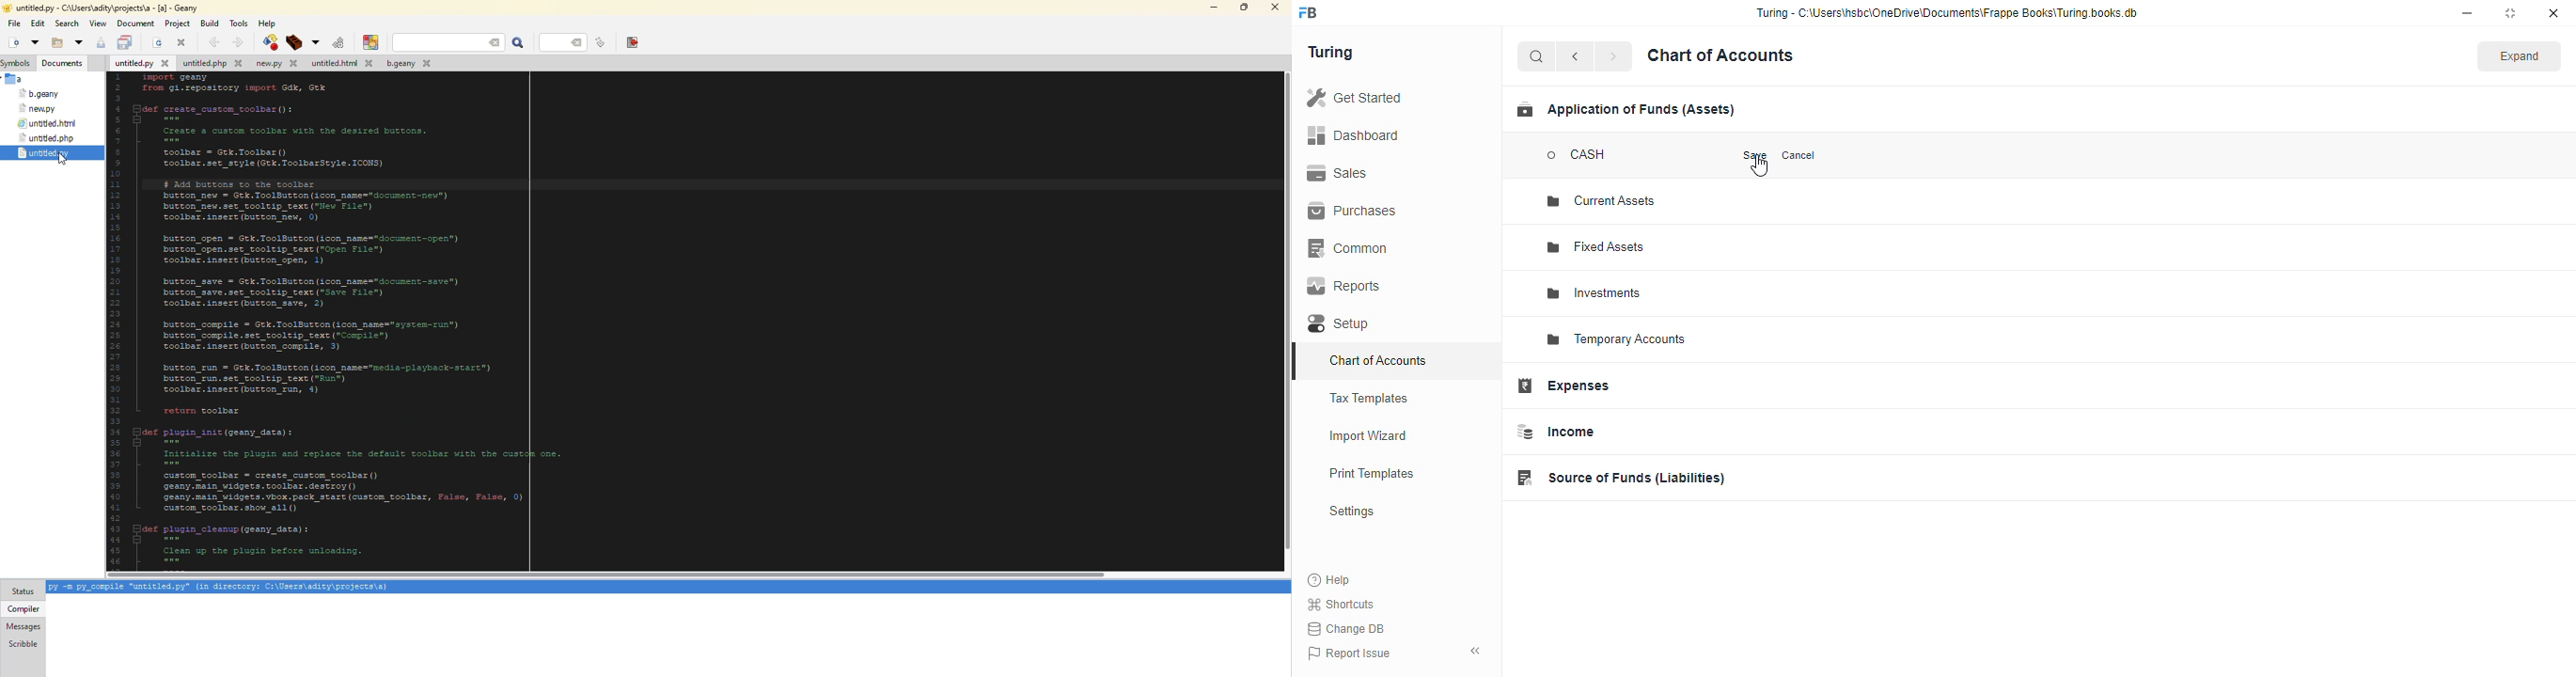 Image resolution: width=2576 pixels, height=700 pixels. Describe the element at coordinates (1563, 386) in the screenshot. I see `expenses` at that location.